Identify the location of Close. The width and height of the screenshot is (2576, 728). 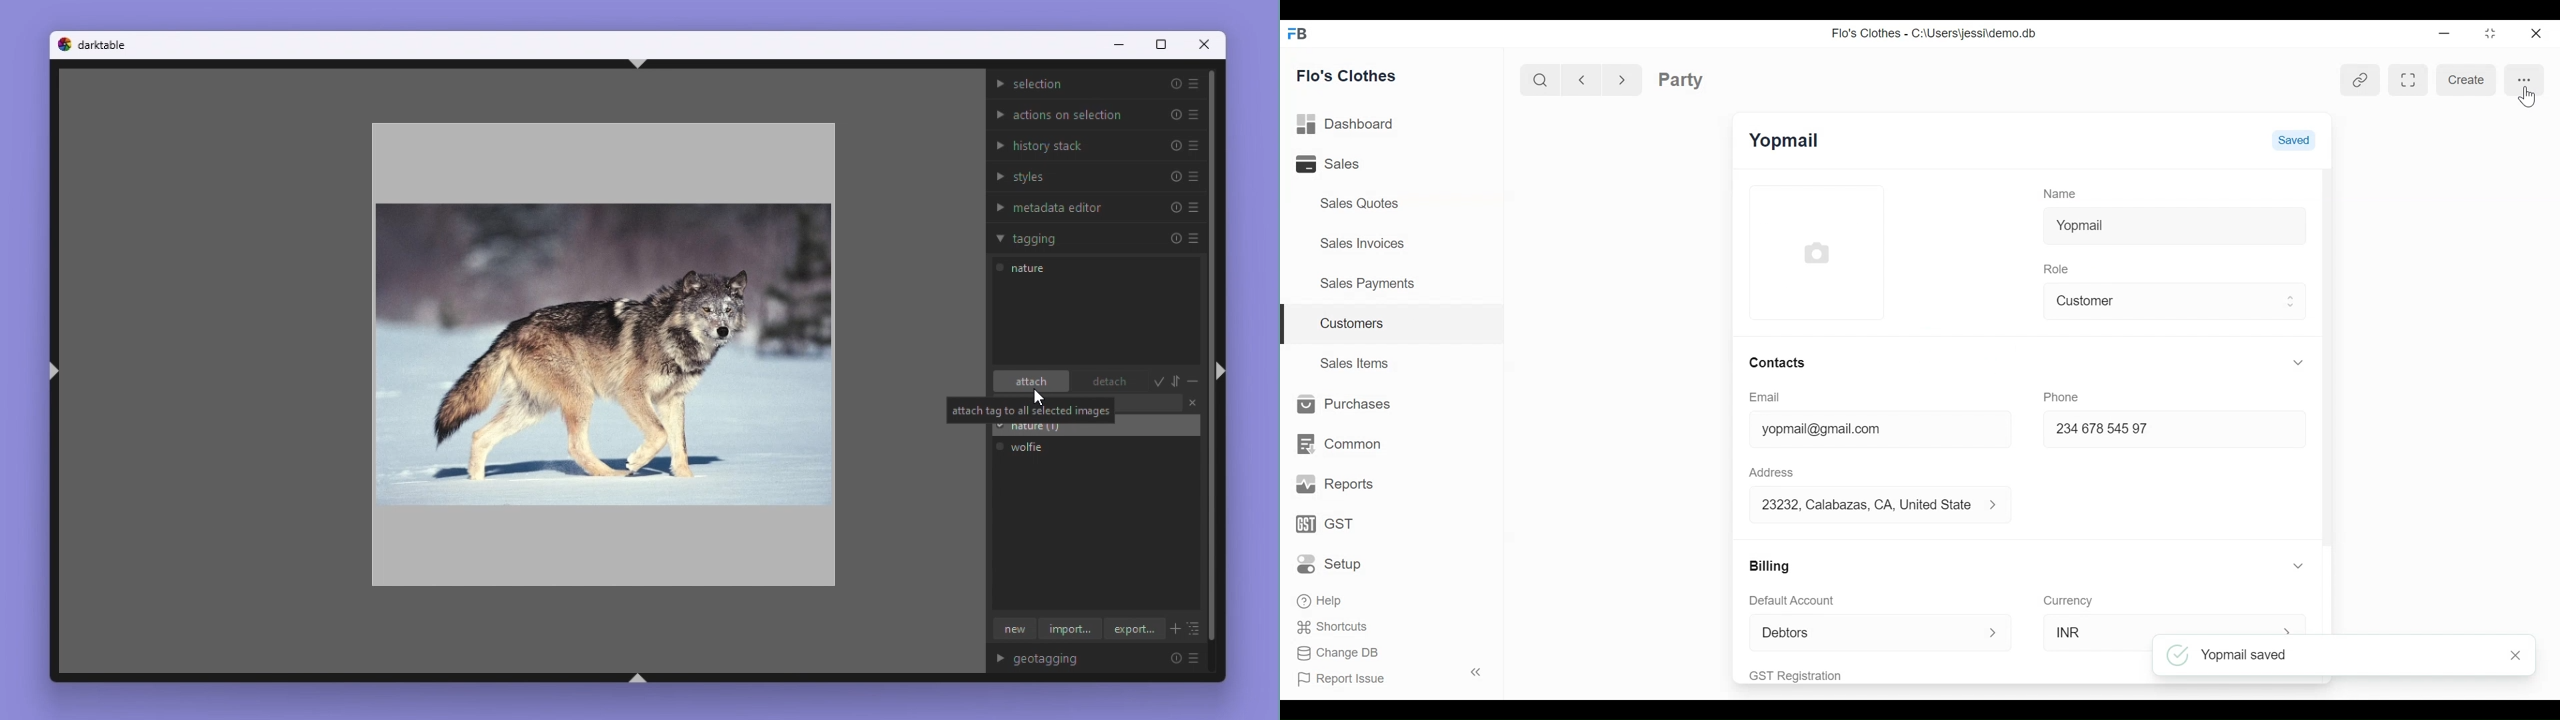
(2534, 33).